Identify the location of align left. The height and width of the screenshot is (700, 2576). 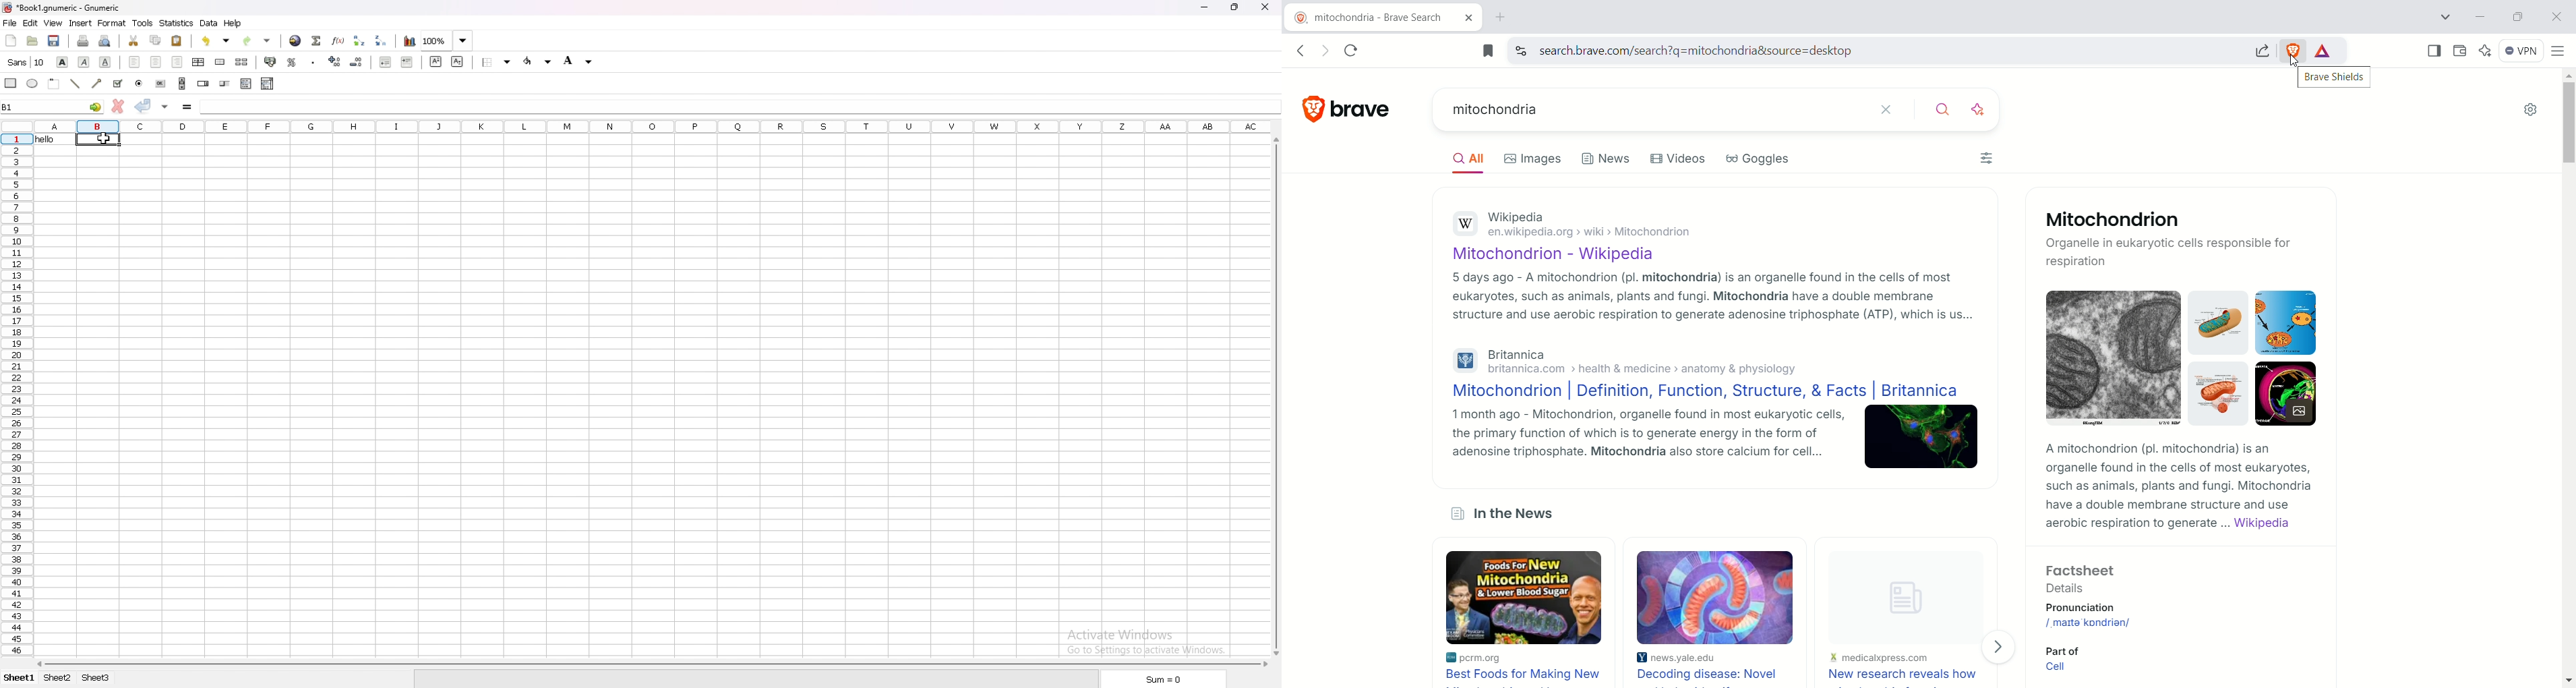
(134, 62).